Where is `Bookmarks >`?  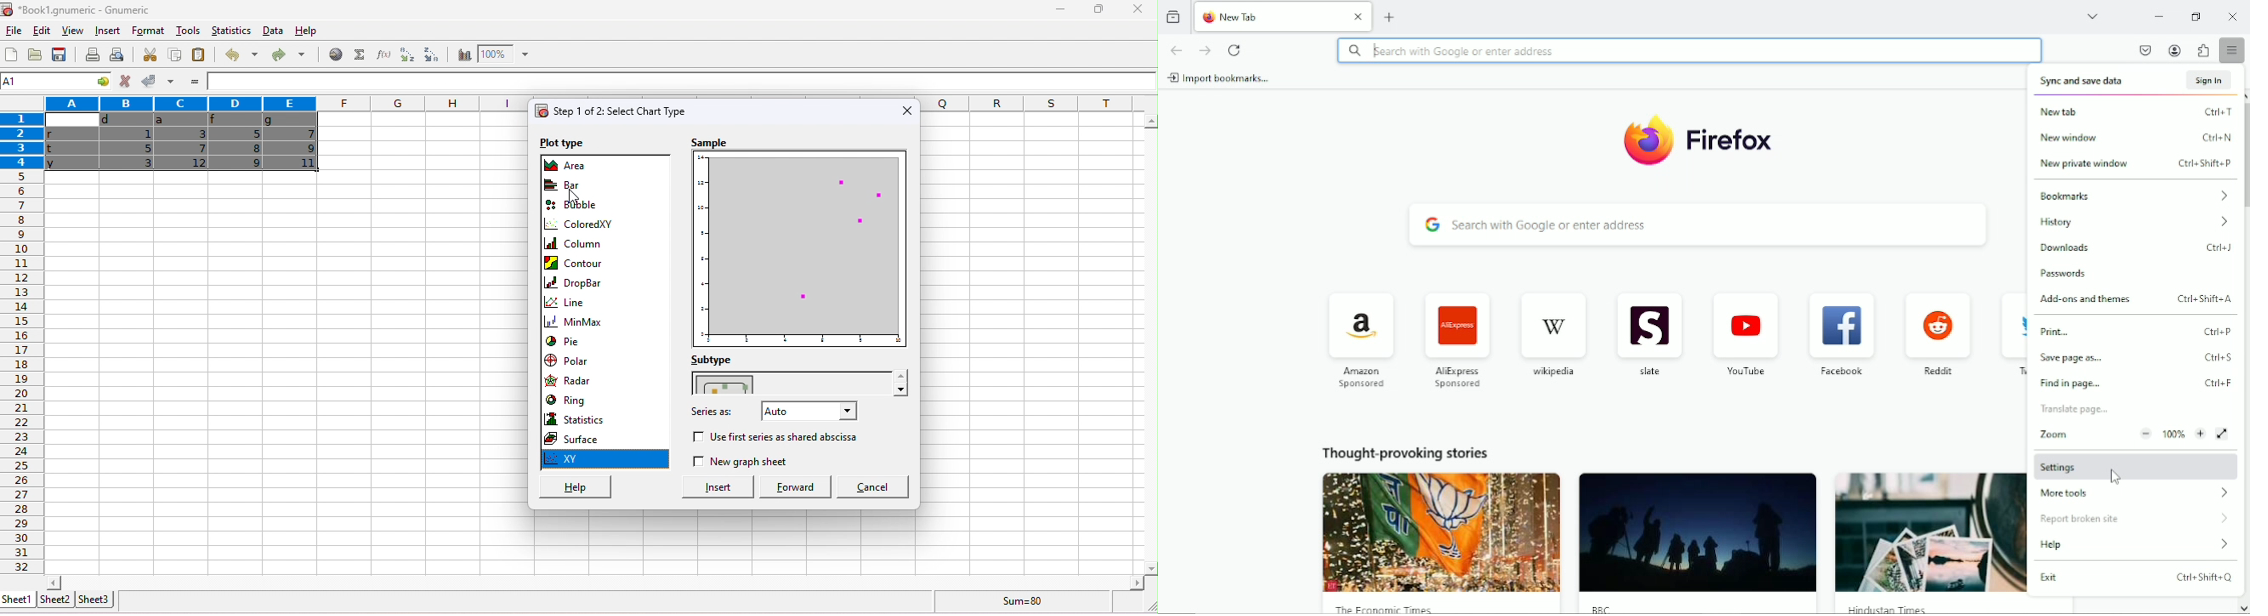 Bookmarks > is located at coordinates (2134, 195).